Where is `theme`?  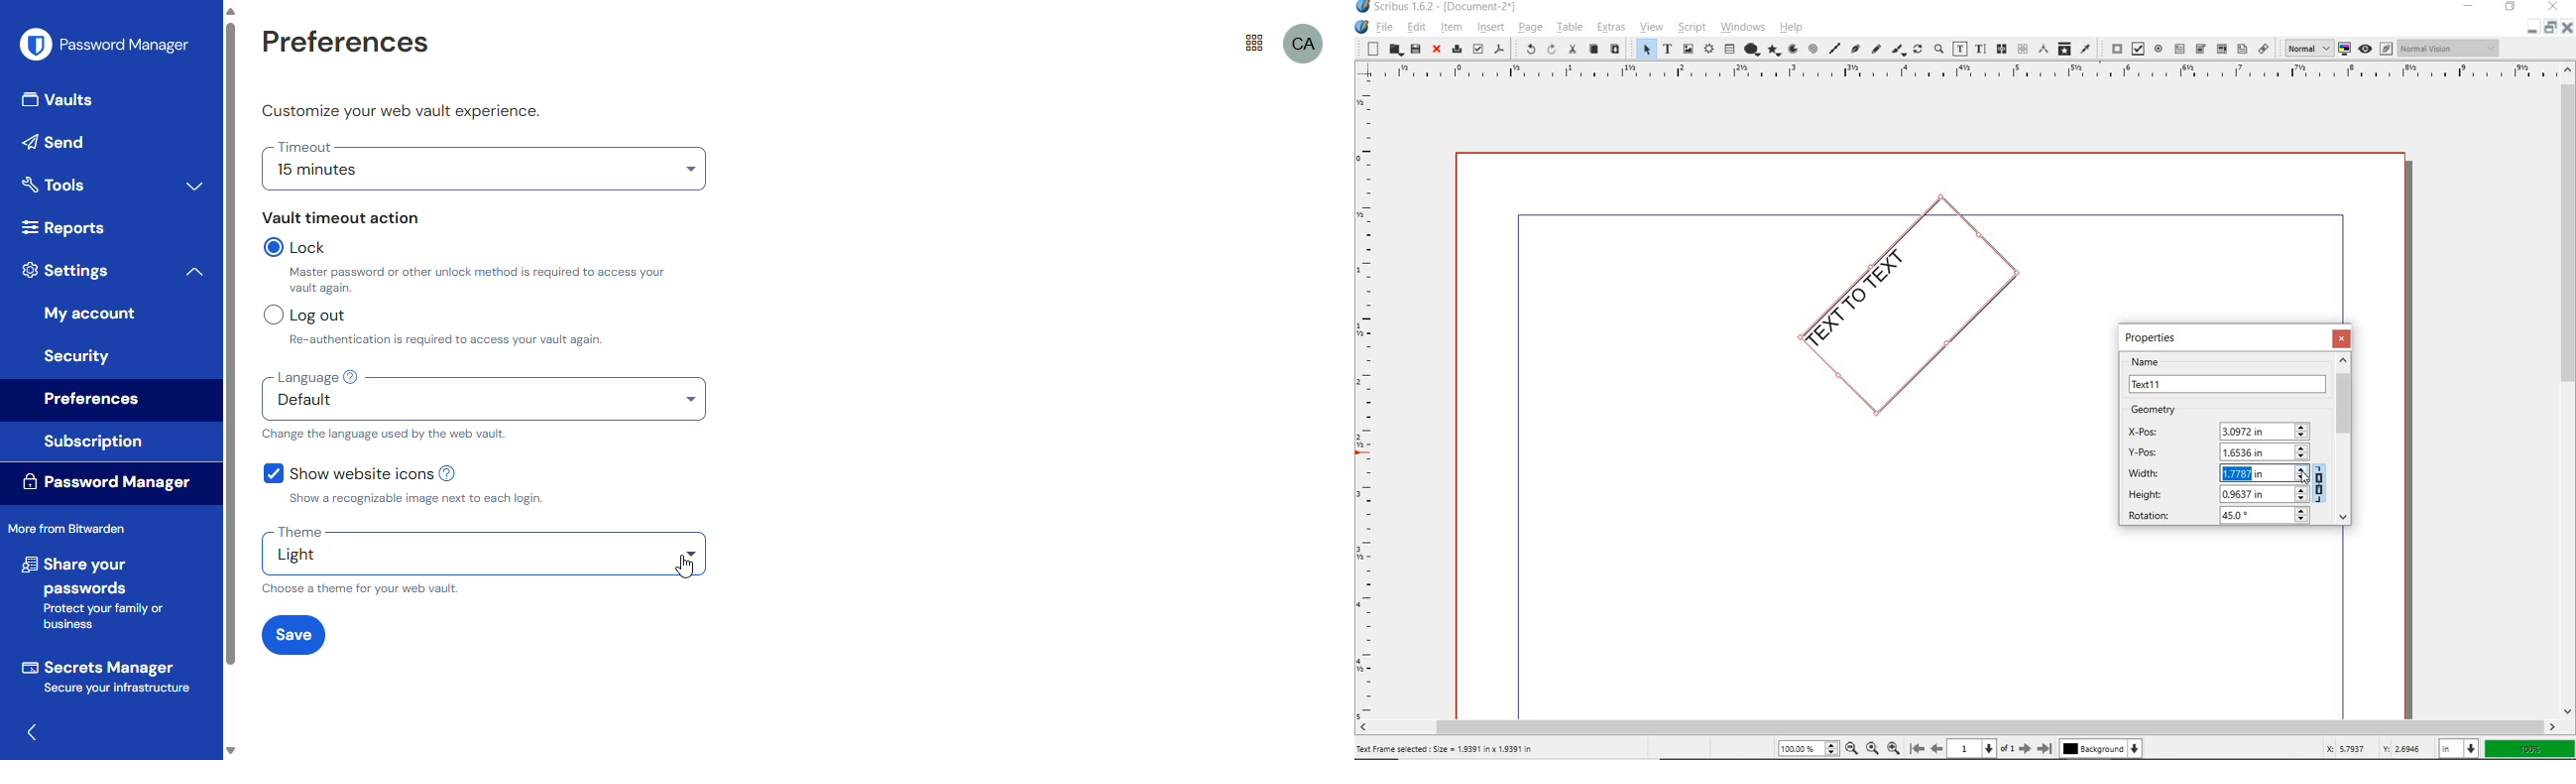 theme is located at coordinates (299, 532).